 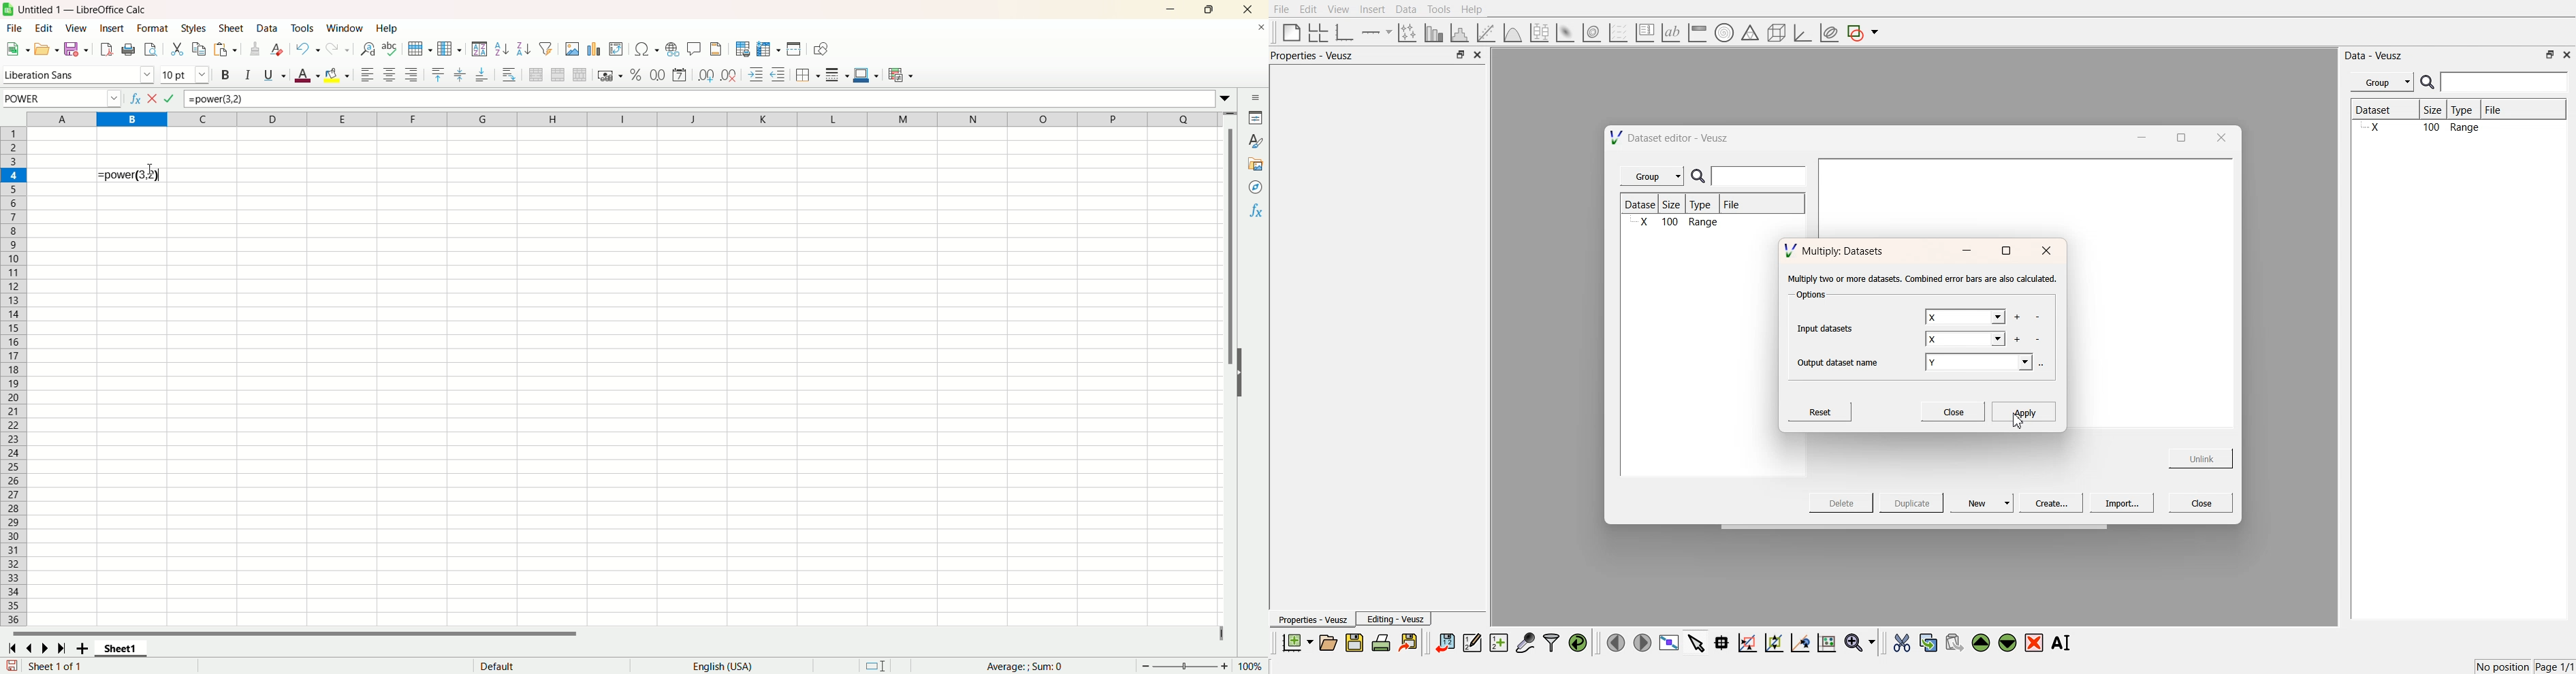 I want to click on move  the selected widgets down, so click(x=2007, y=641).